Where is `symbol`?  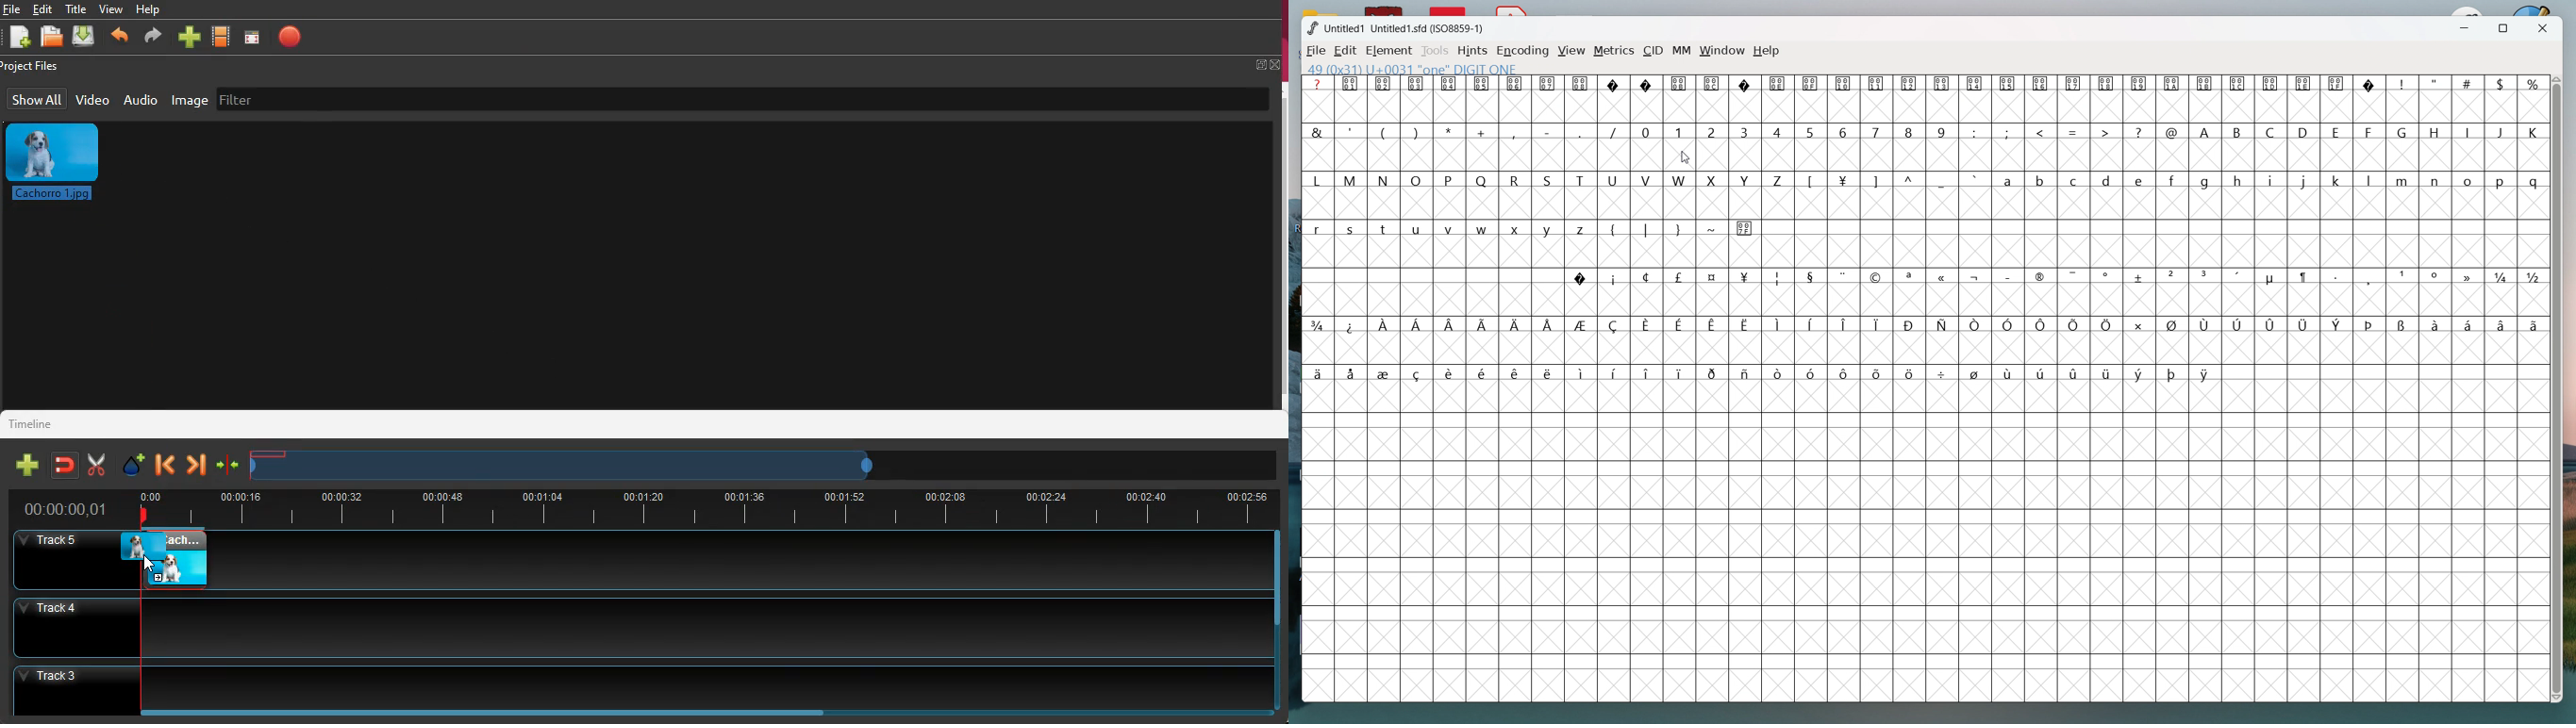
symbol is located at coordinates (2338, 83).